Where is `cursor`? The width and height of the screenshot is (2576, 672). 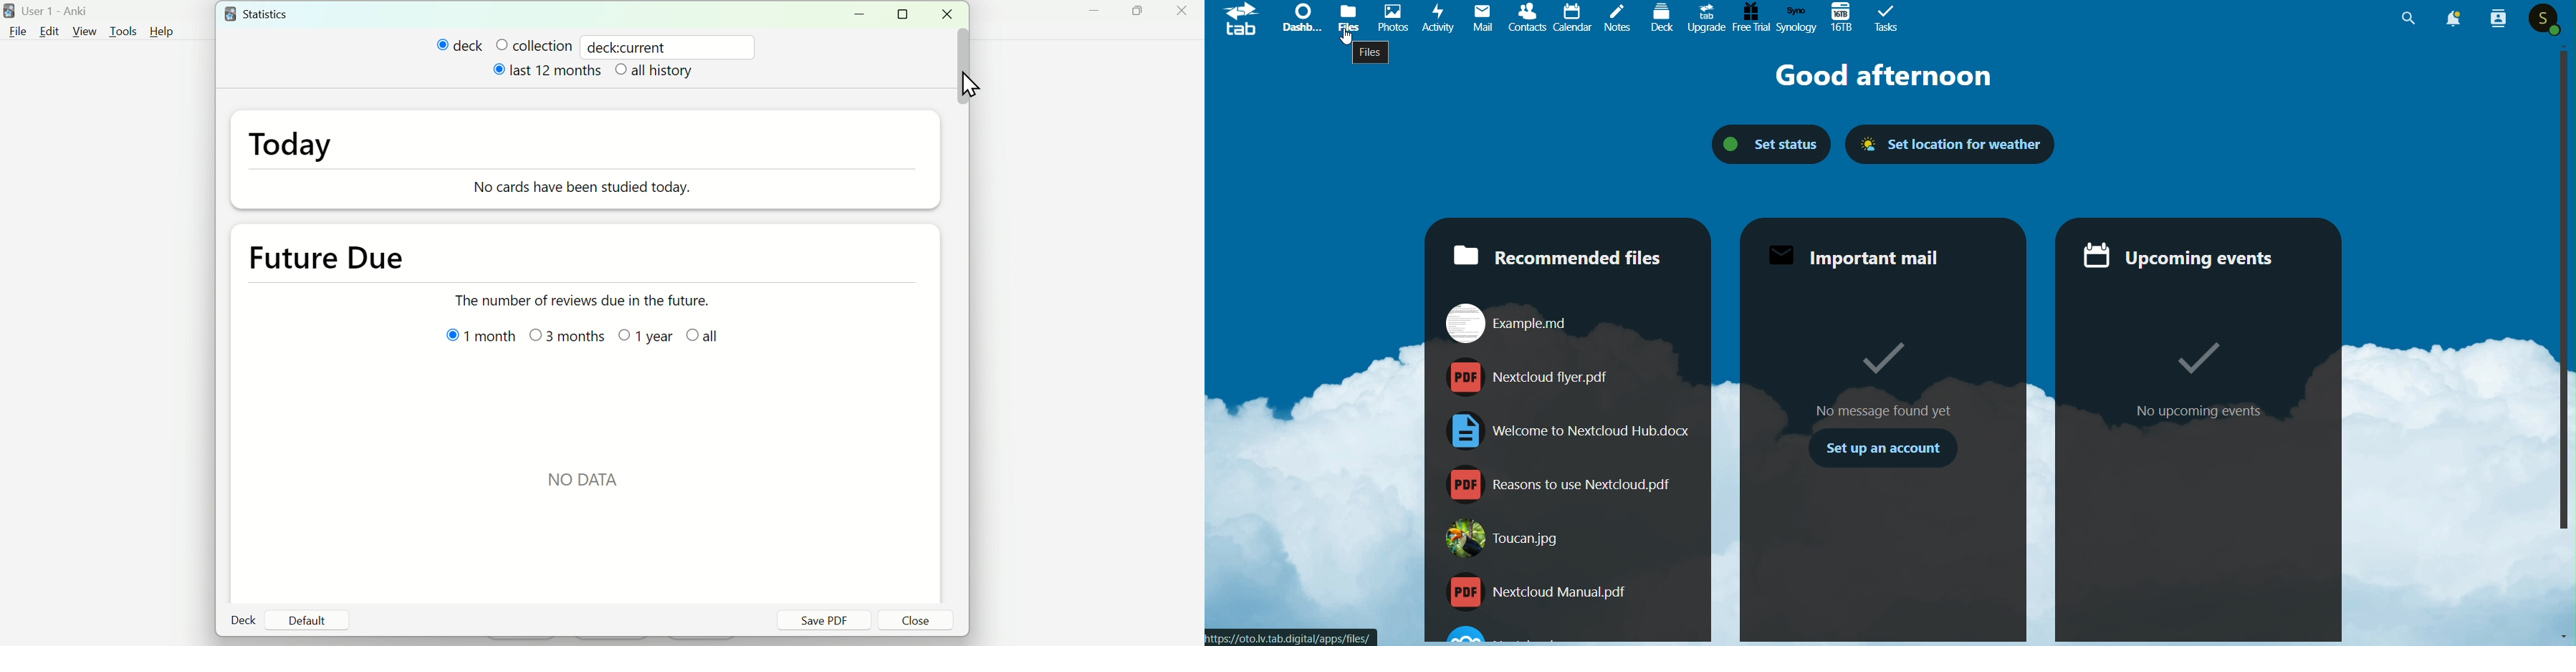 cursor is located at coordinates (966, 83).